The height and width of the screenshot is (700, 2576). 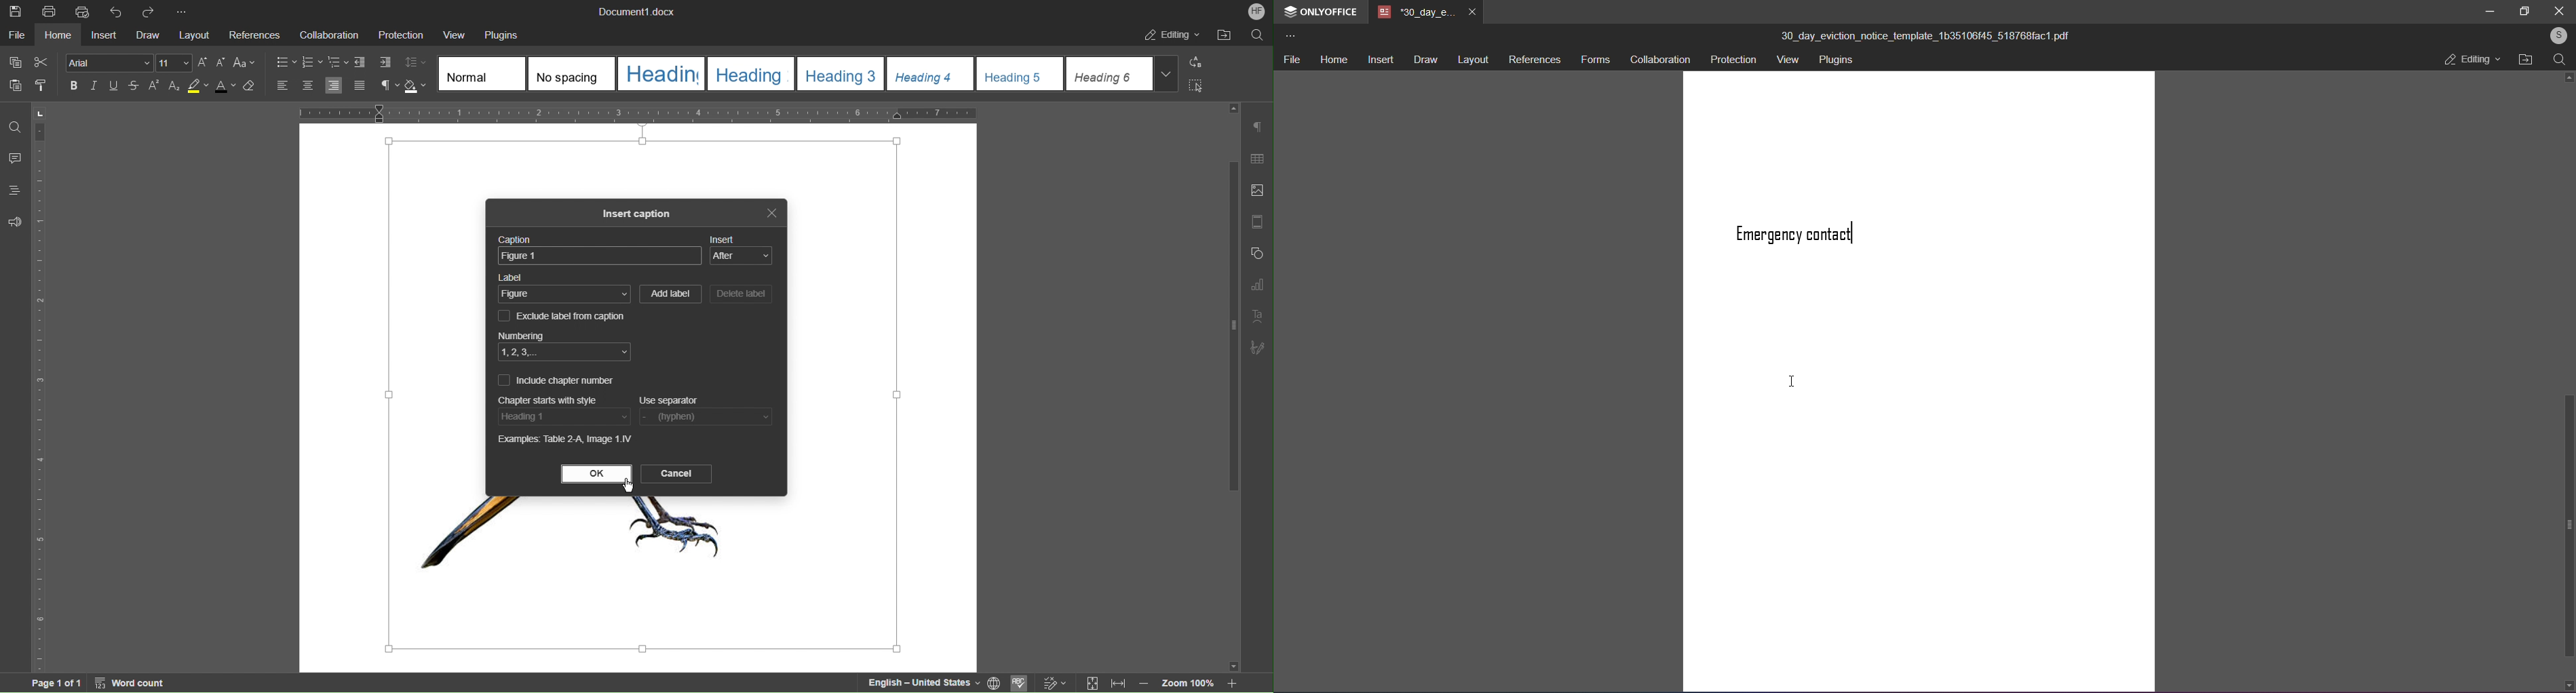 I want to click on draw, so click(x=1425, y=62).